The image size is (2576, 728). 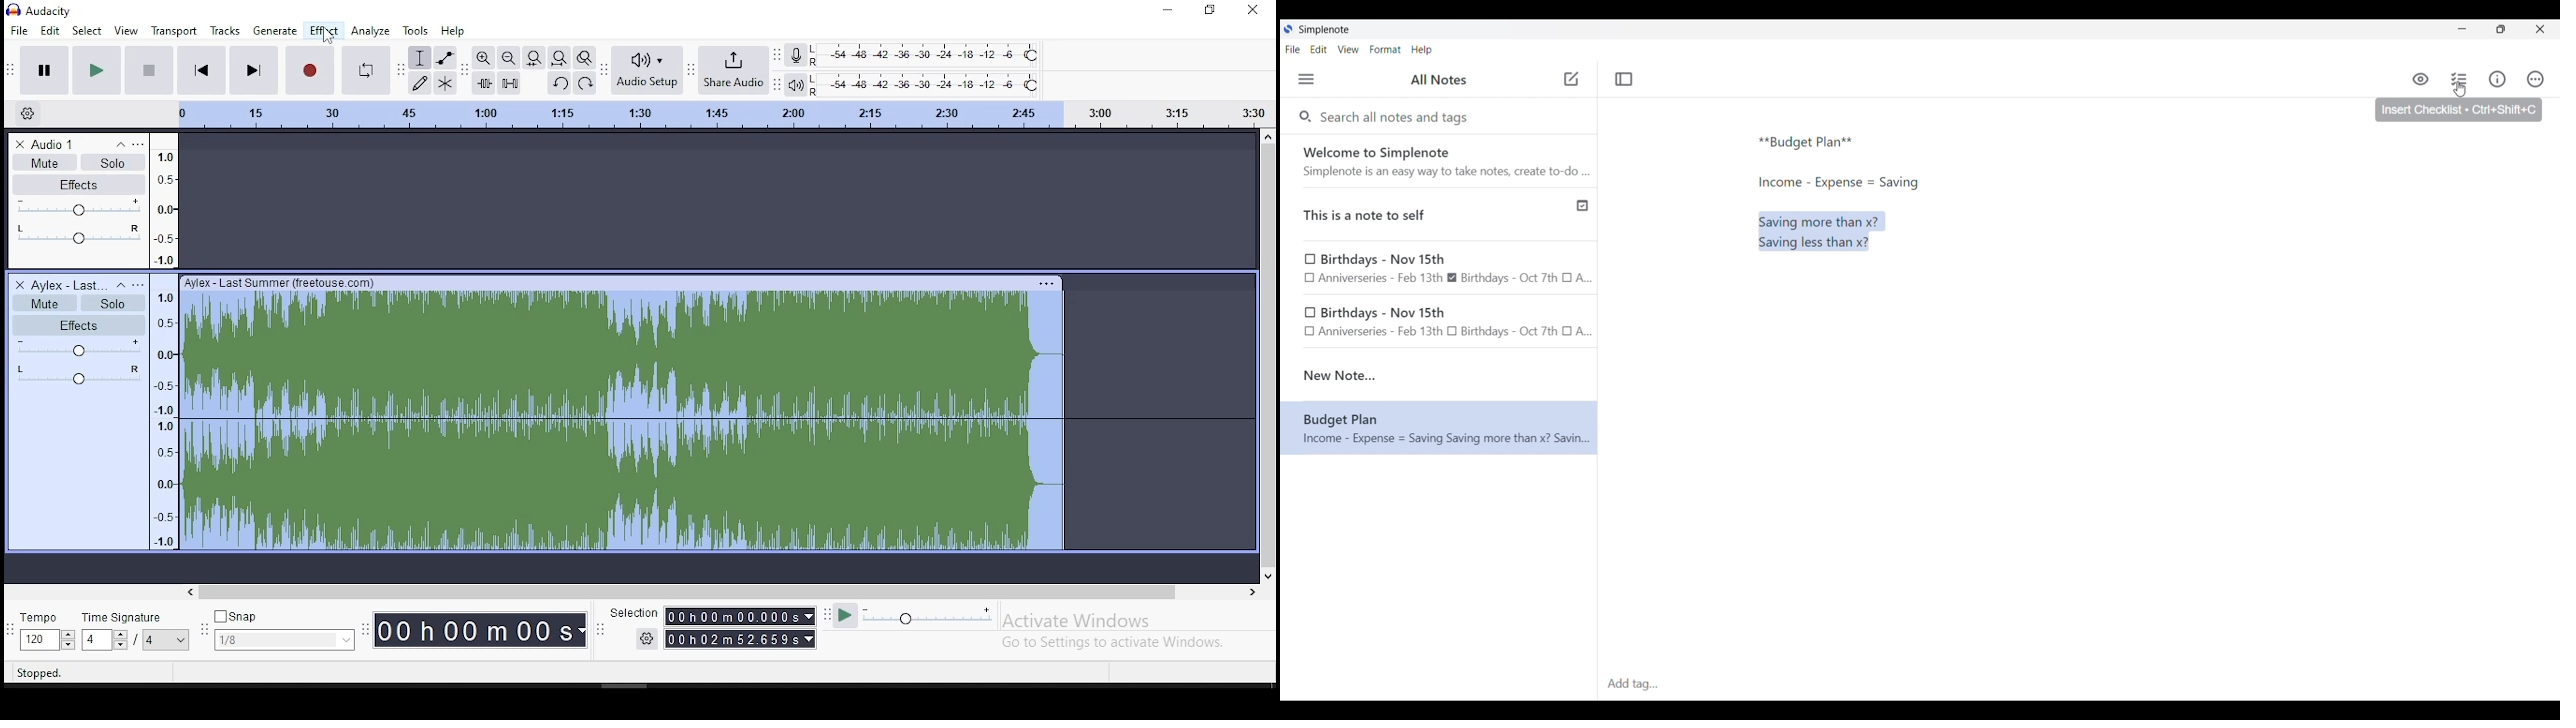 What do you see at coordinates (2460, 79) in the screenshot?
I see `Insert checklist` at bounding box center [2460, 79].